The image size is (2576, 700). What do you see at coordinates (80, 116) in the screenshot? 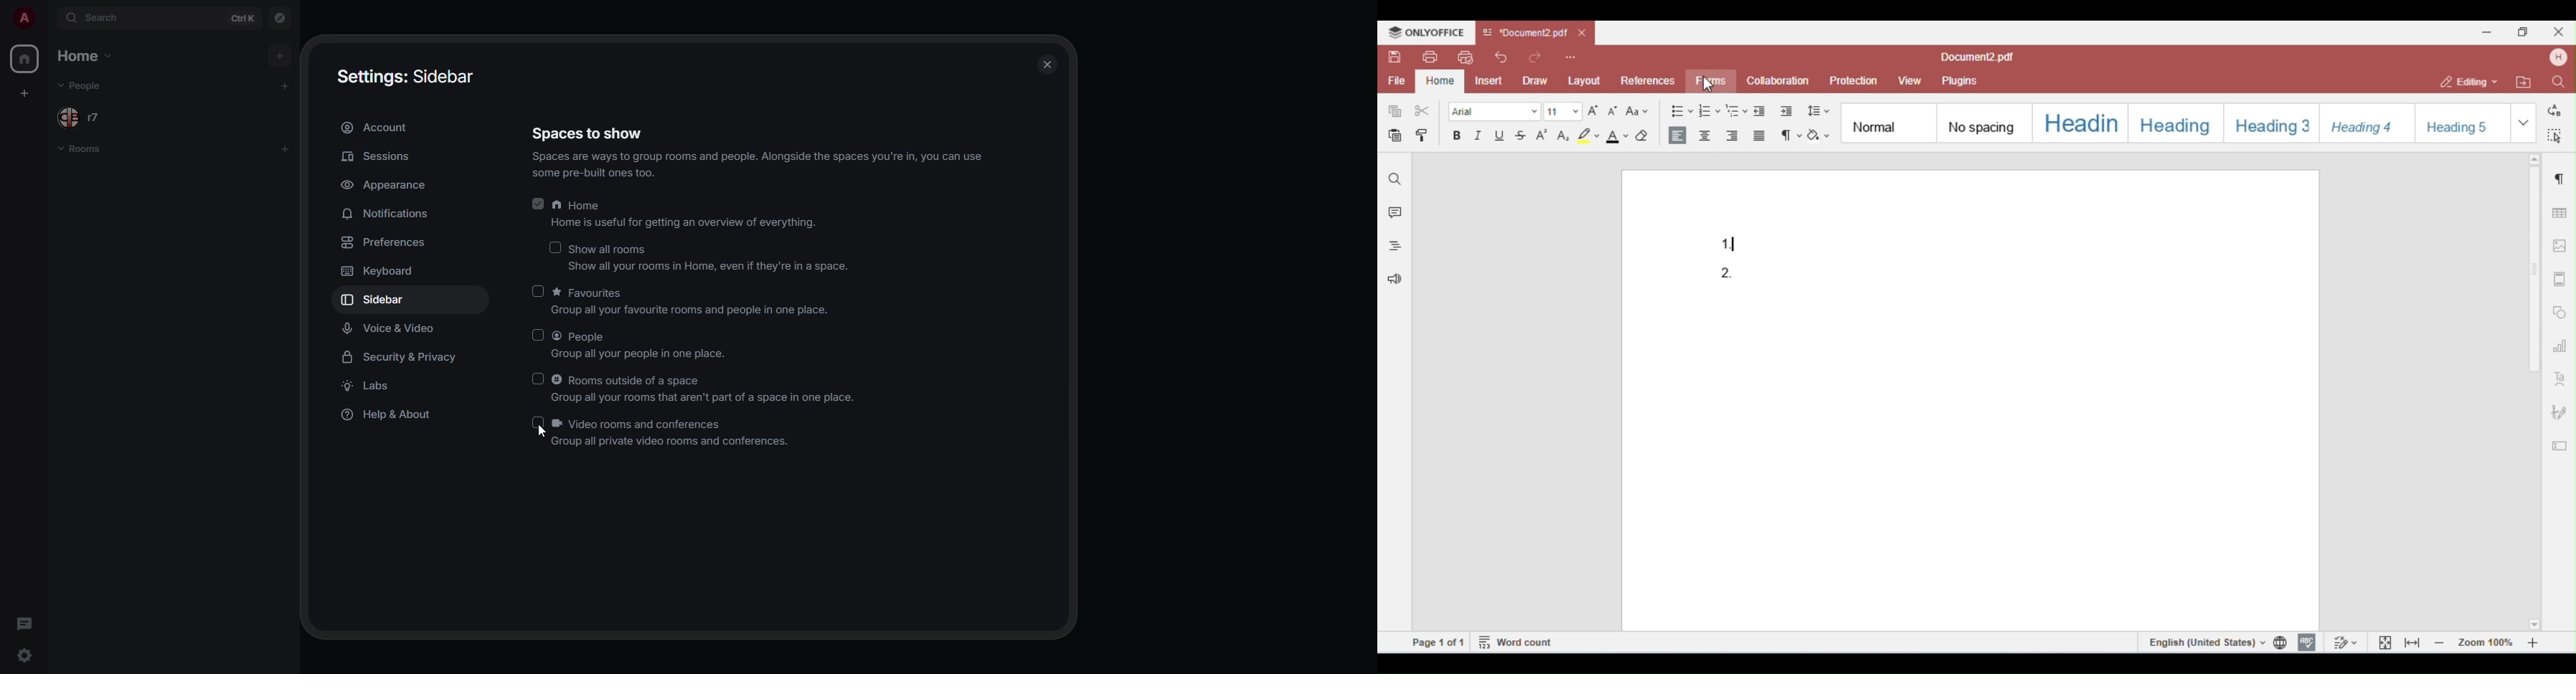
I see `people` at bounding box center [80, 116].